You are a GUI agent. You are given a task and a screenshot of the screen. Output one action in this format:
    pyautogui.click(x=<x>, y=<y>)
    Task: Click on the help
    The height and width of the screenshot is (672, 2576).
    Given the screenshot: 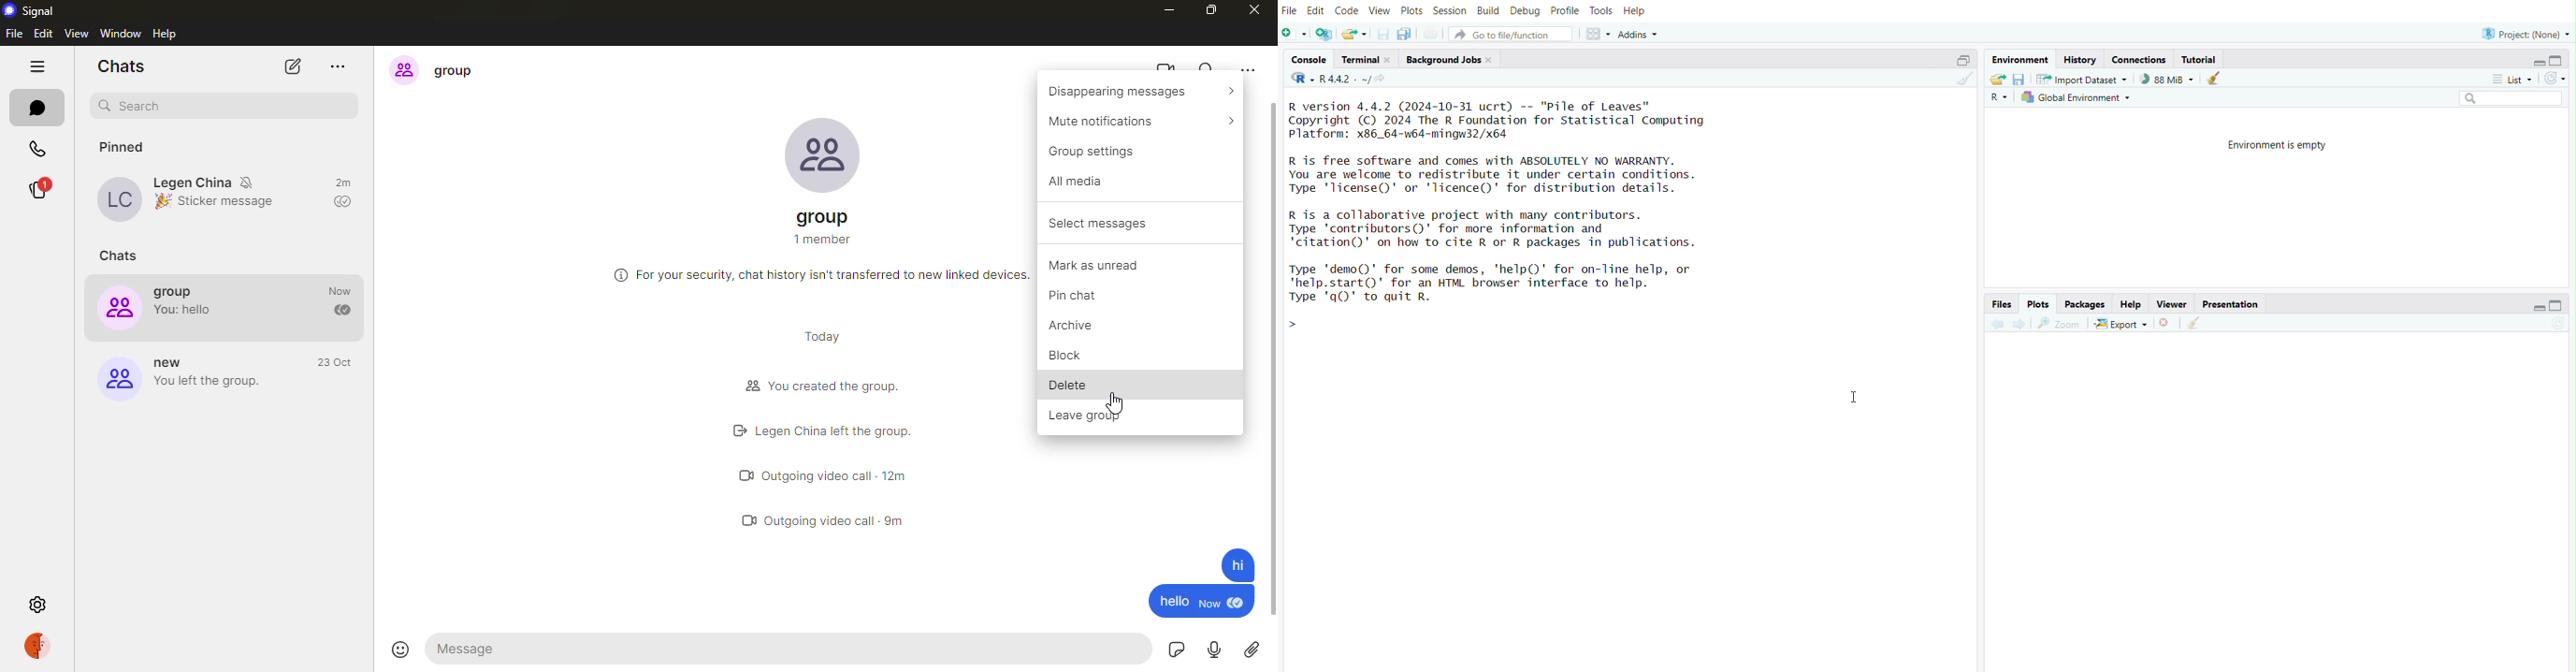 What is the action you would take?
    pyautogui.click(x=1637, y=9)
    